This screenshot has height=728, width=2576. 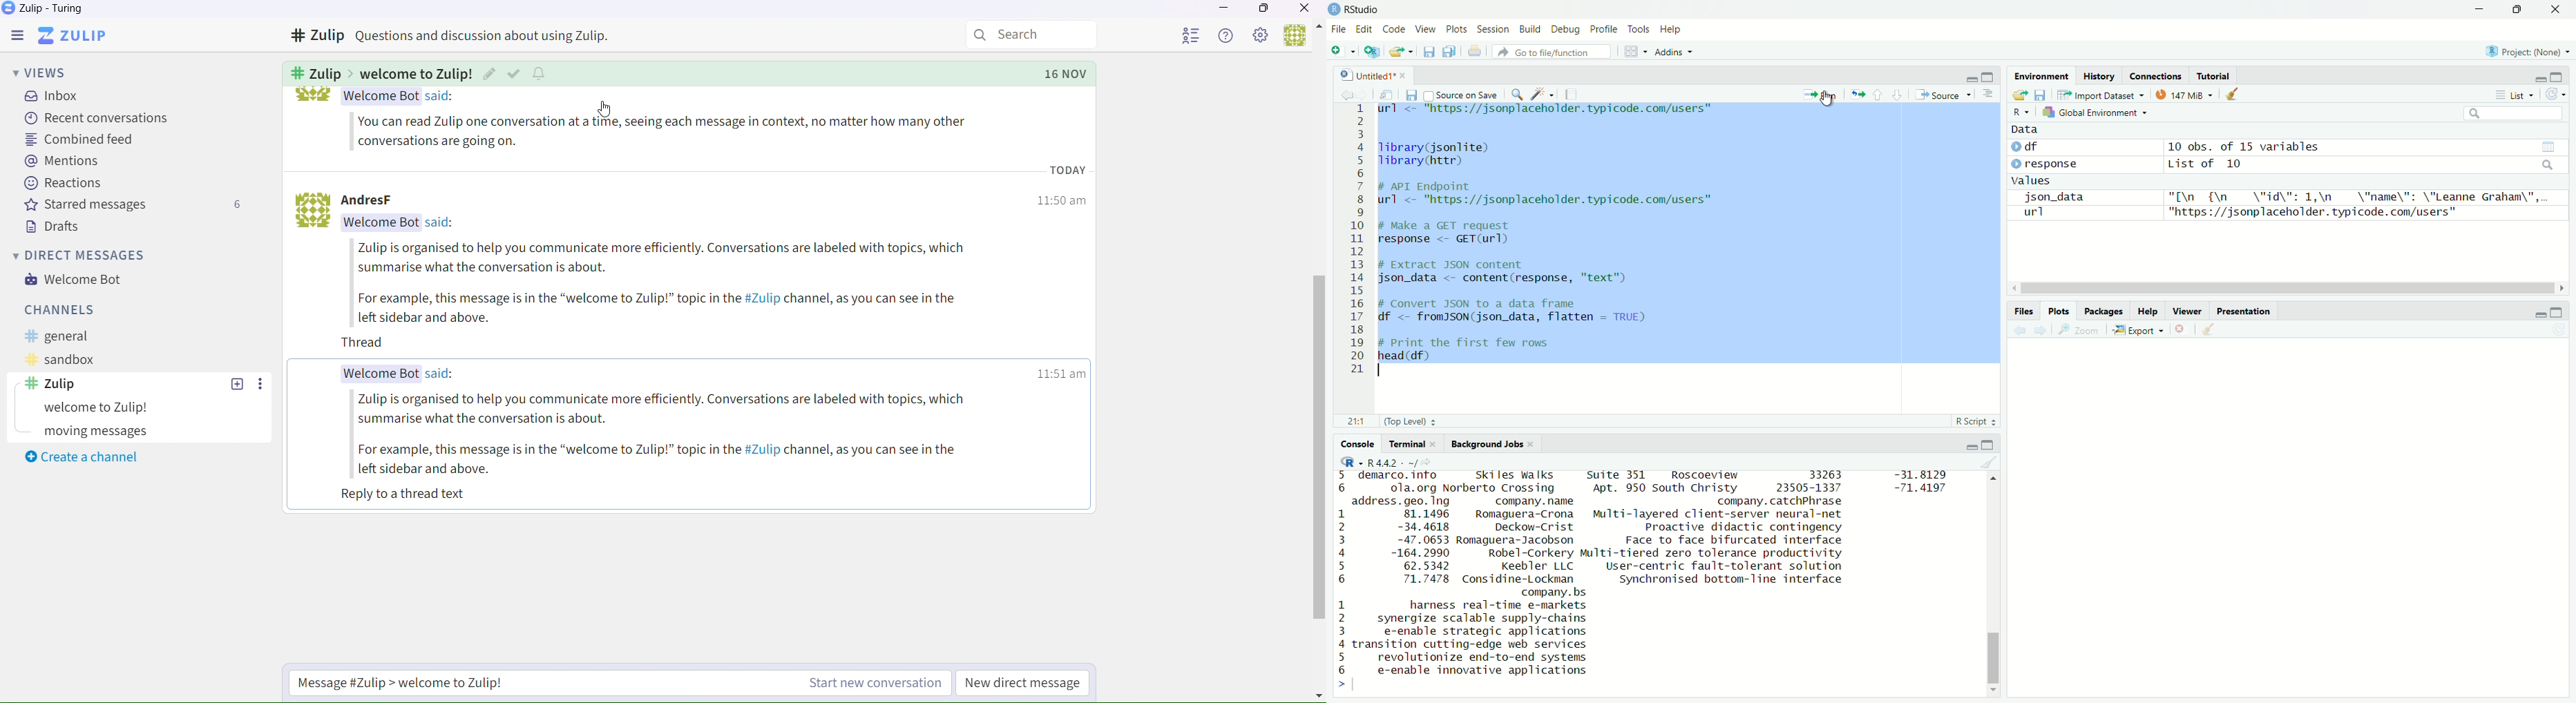 What do you see at coordinates (1339, 29) in the screenshot?
I see `File` at bounding box center [1339, 29].